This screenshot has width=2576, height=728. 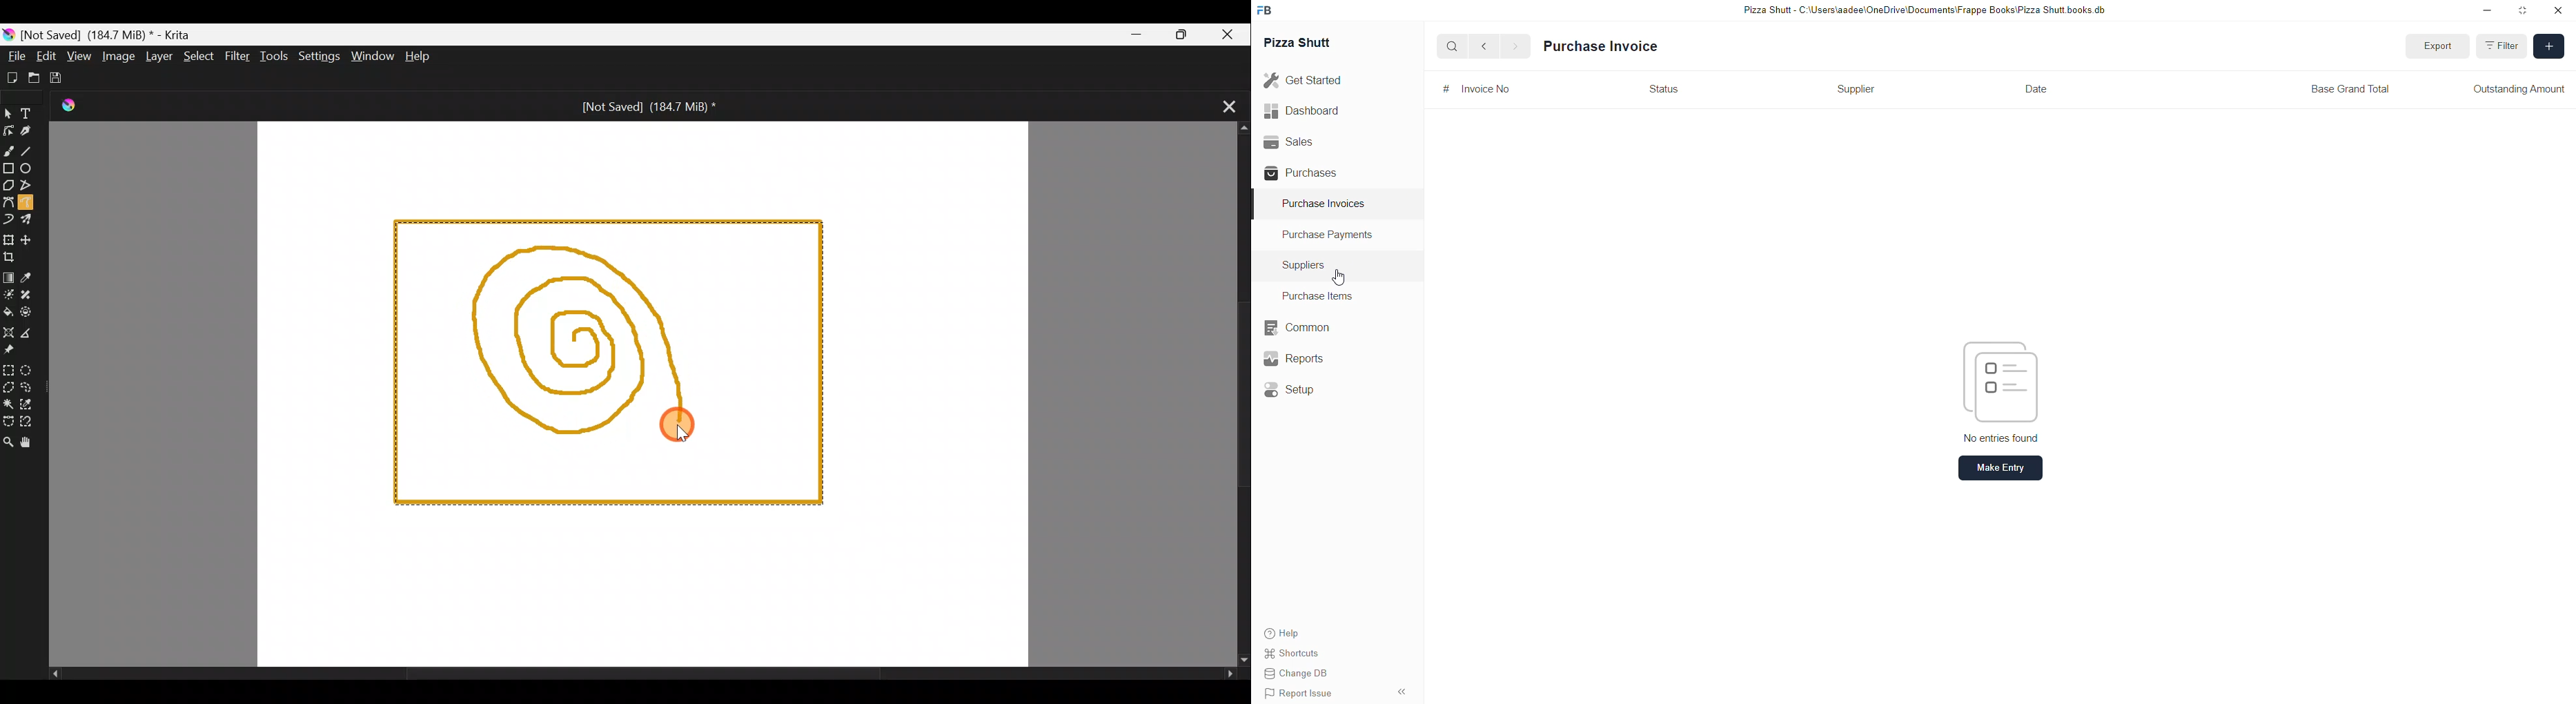 What do you see at coordinates (1229, 33) in the screenshot?
I see `Close` at bounding box center [1229, 33].